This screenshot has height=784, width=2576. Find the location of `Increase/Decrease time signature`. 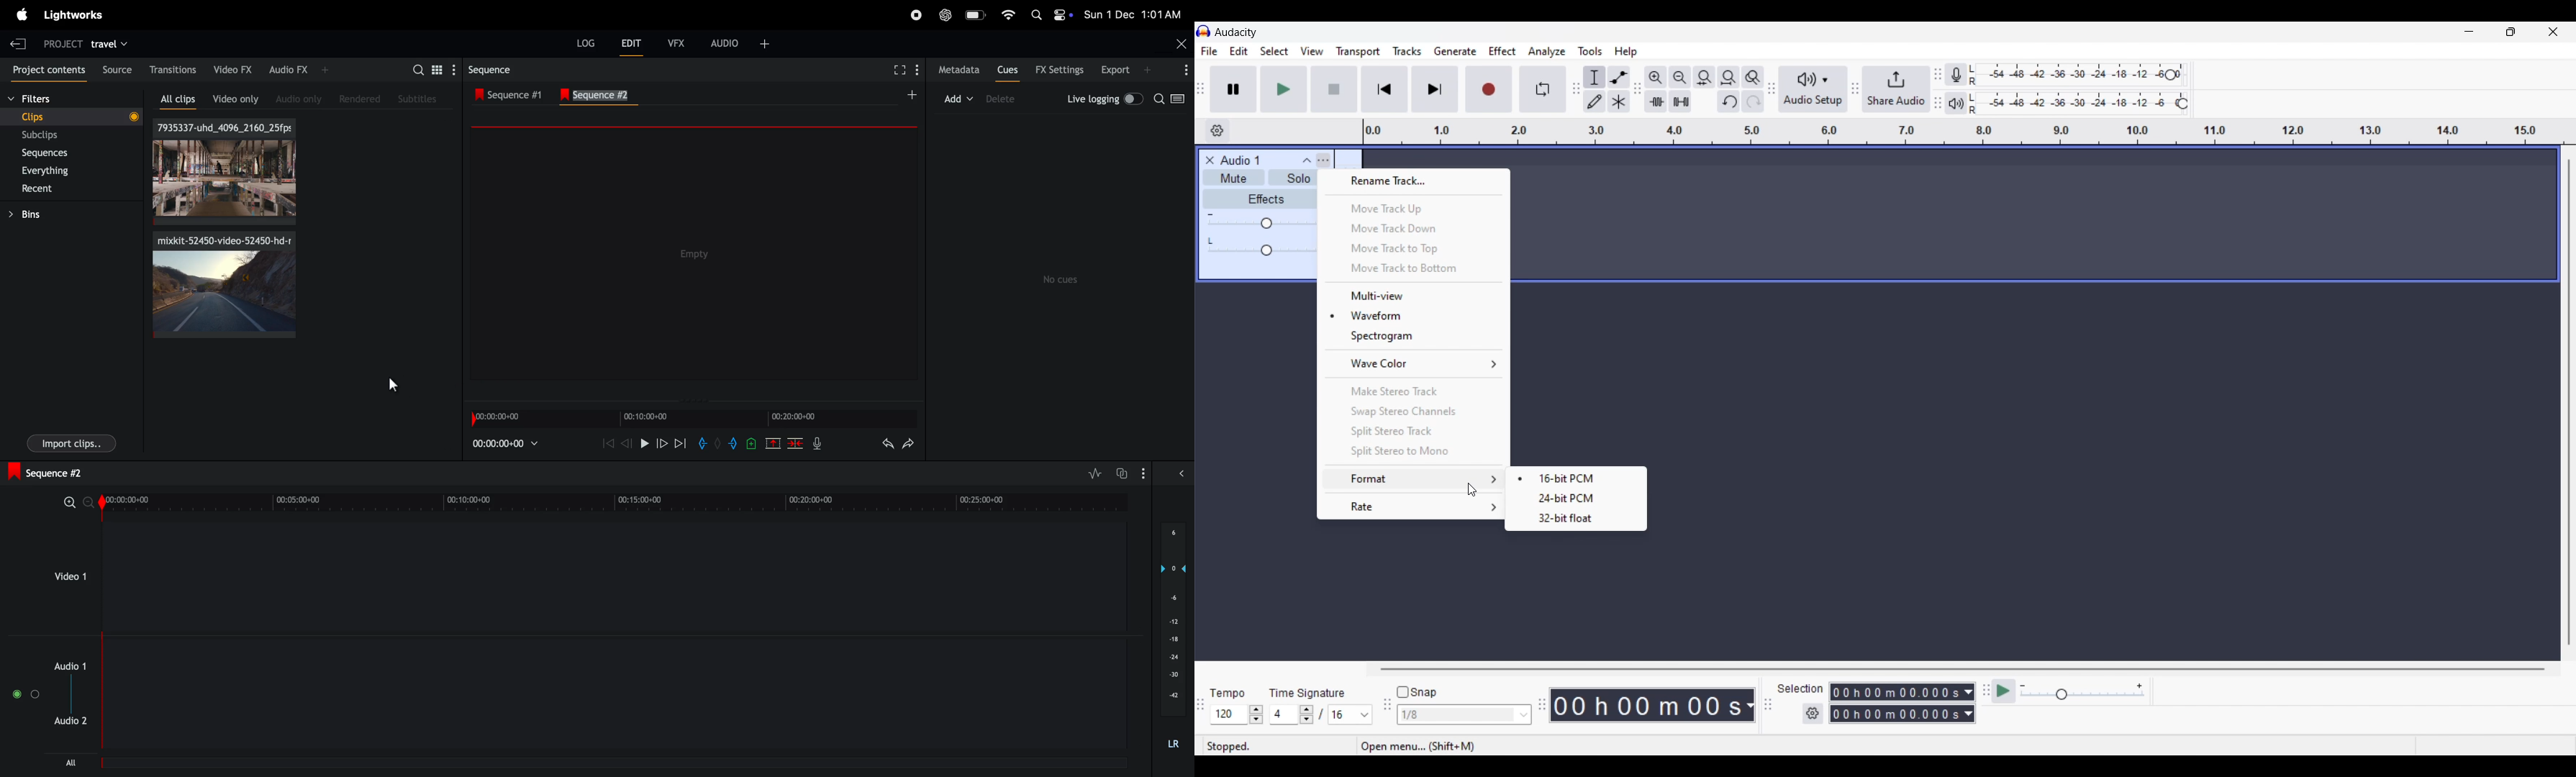

Increase/Decrease time signature is located at coordinates (1307, 714).